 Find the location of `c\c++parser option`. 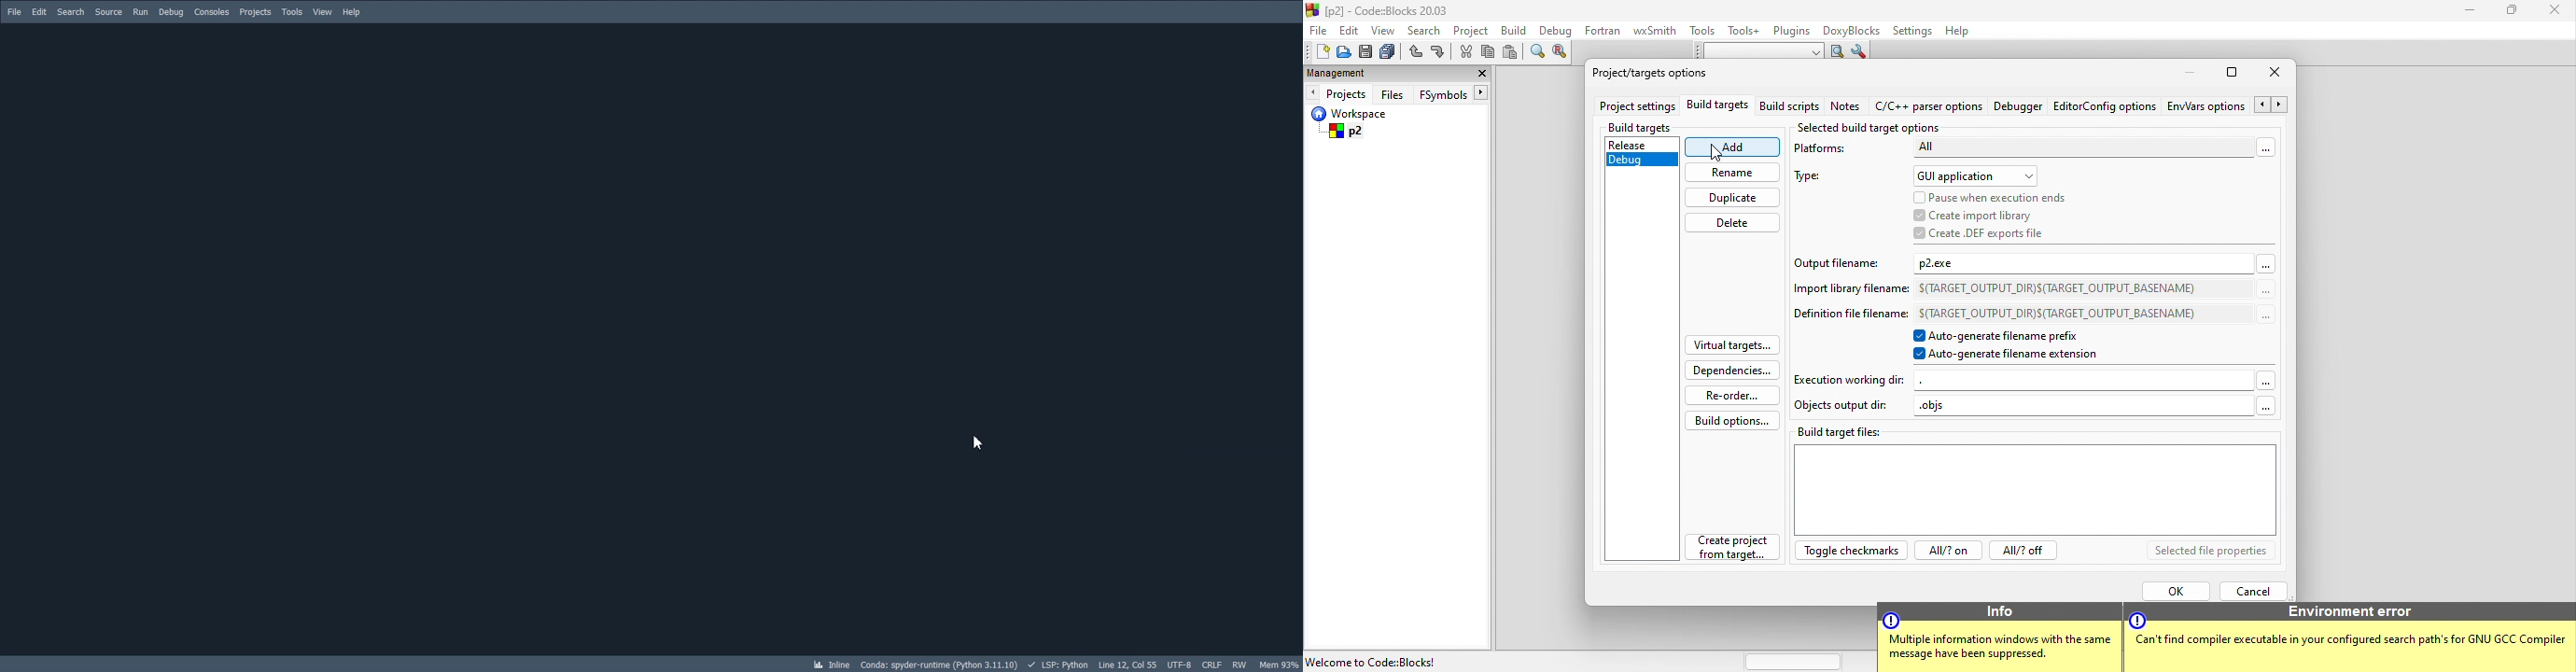

c\c++parser option is located at coordinates (1929, 105).